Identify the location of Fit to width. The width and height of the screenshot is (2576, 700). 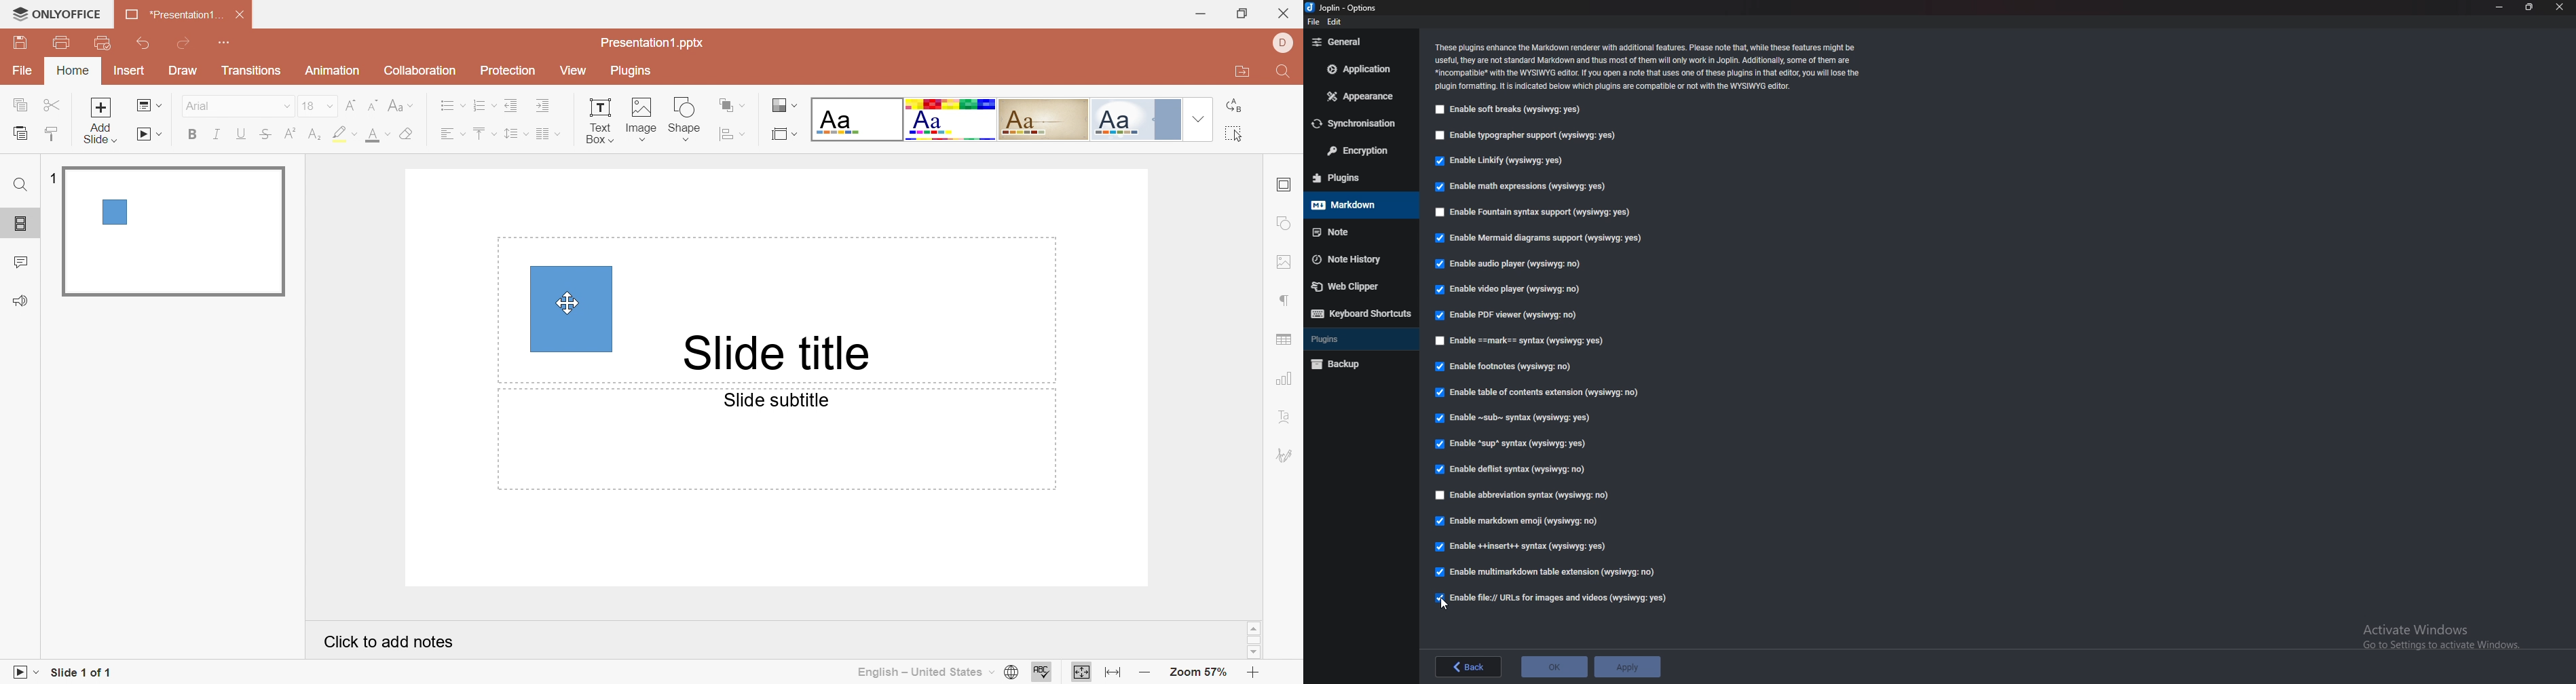
(1110, 672).